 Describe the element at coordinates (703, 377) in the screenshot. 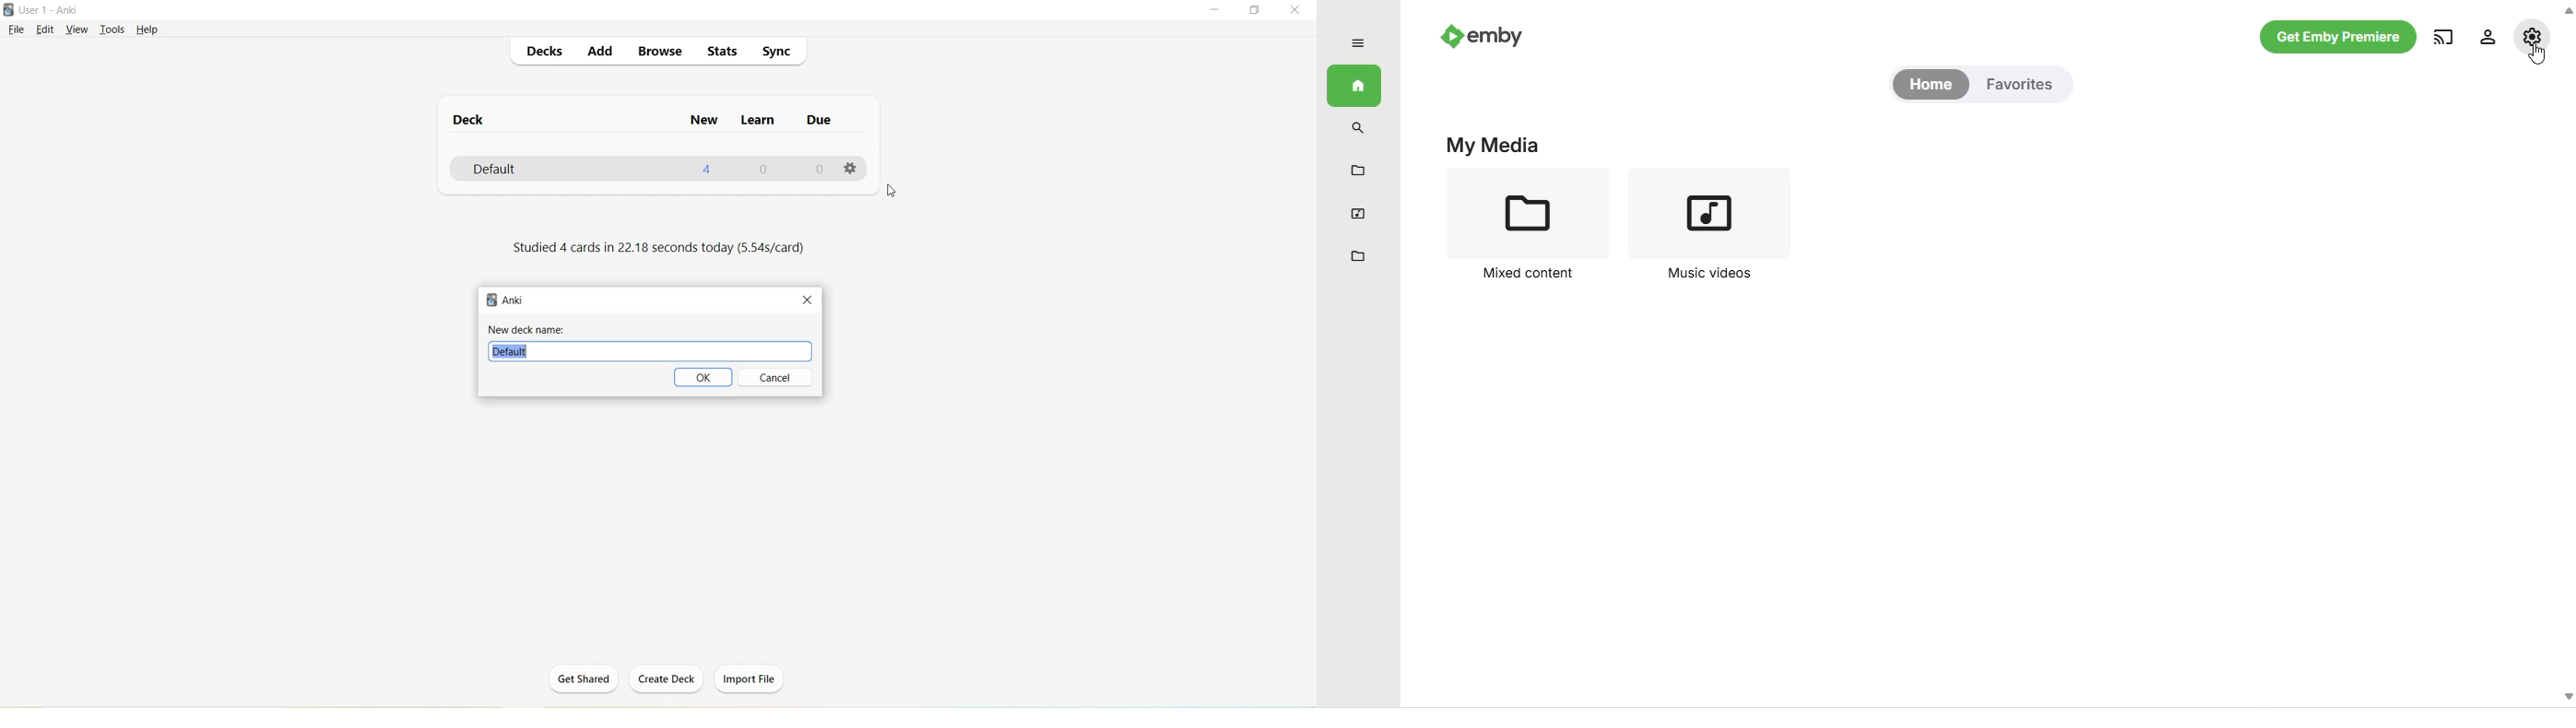

I see `OK` at that location.